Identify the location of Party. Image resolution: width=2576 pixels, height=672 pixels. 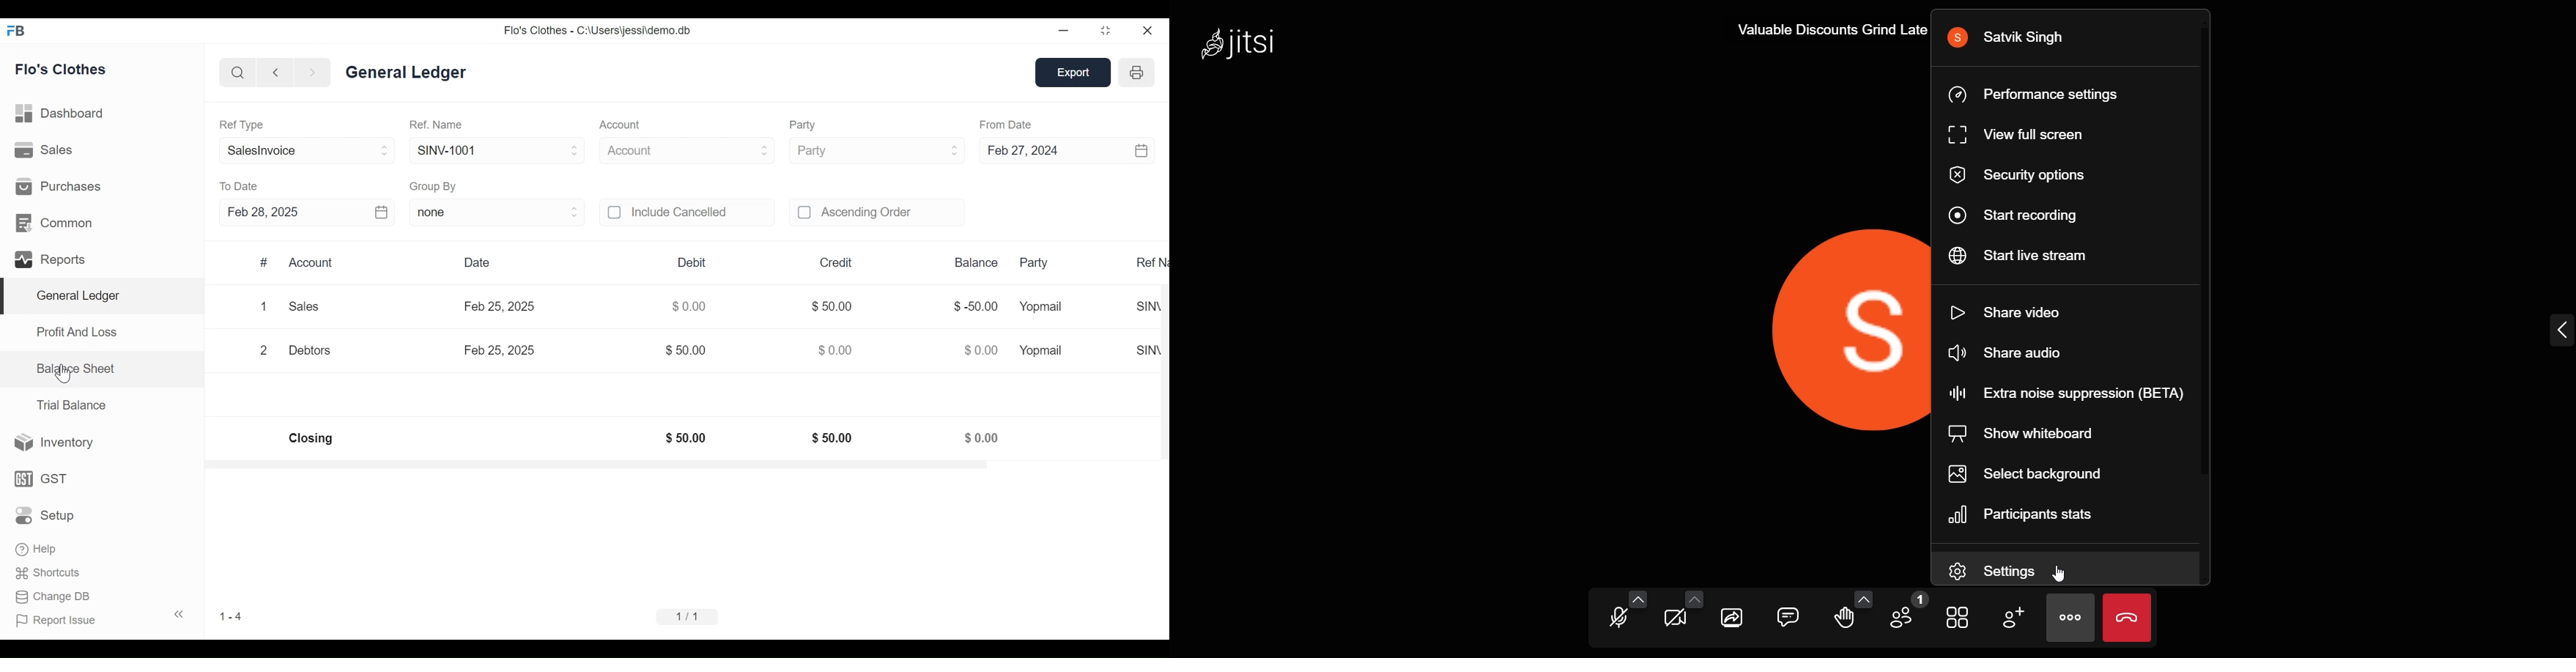
(803, 124).